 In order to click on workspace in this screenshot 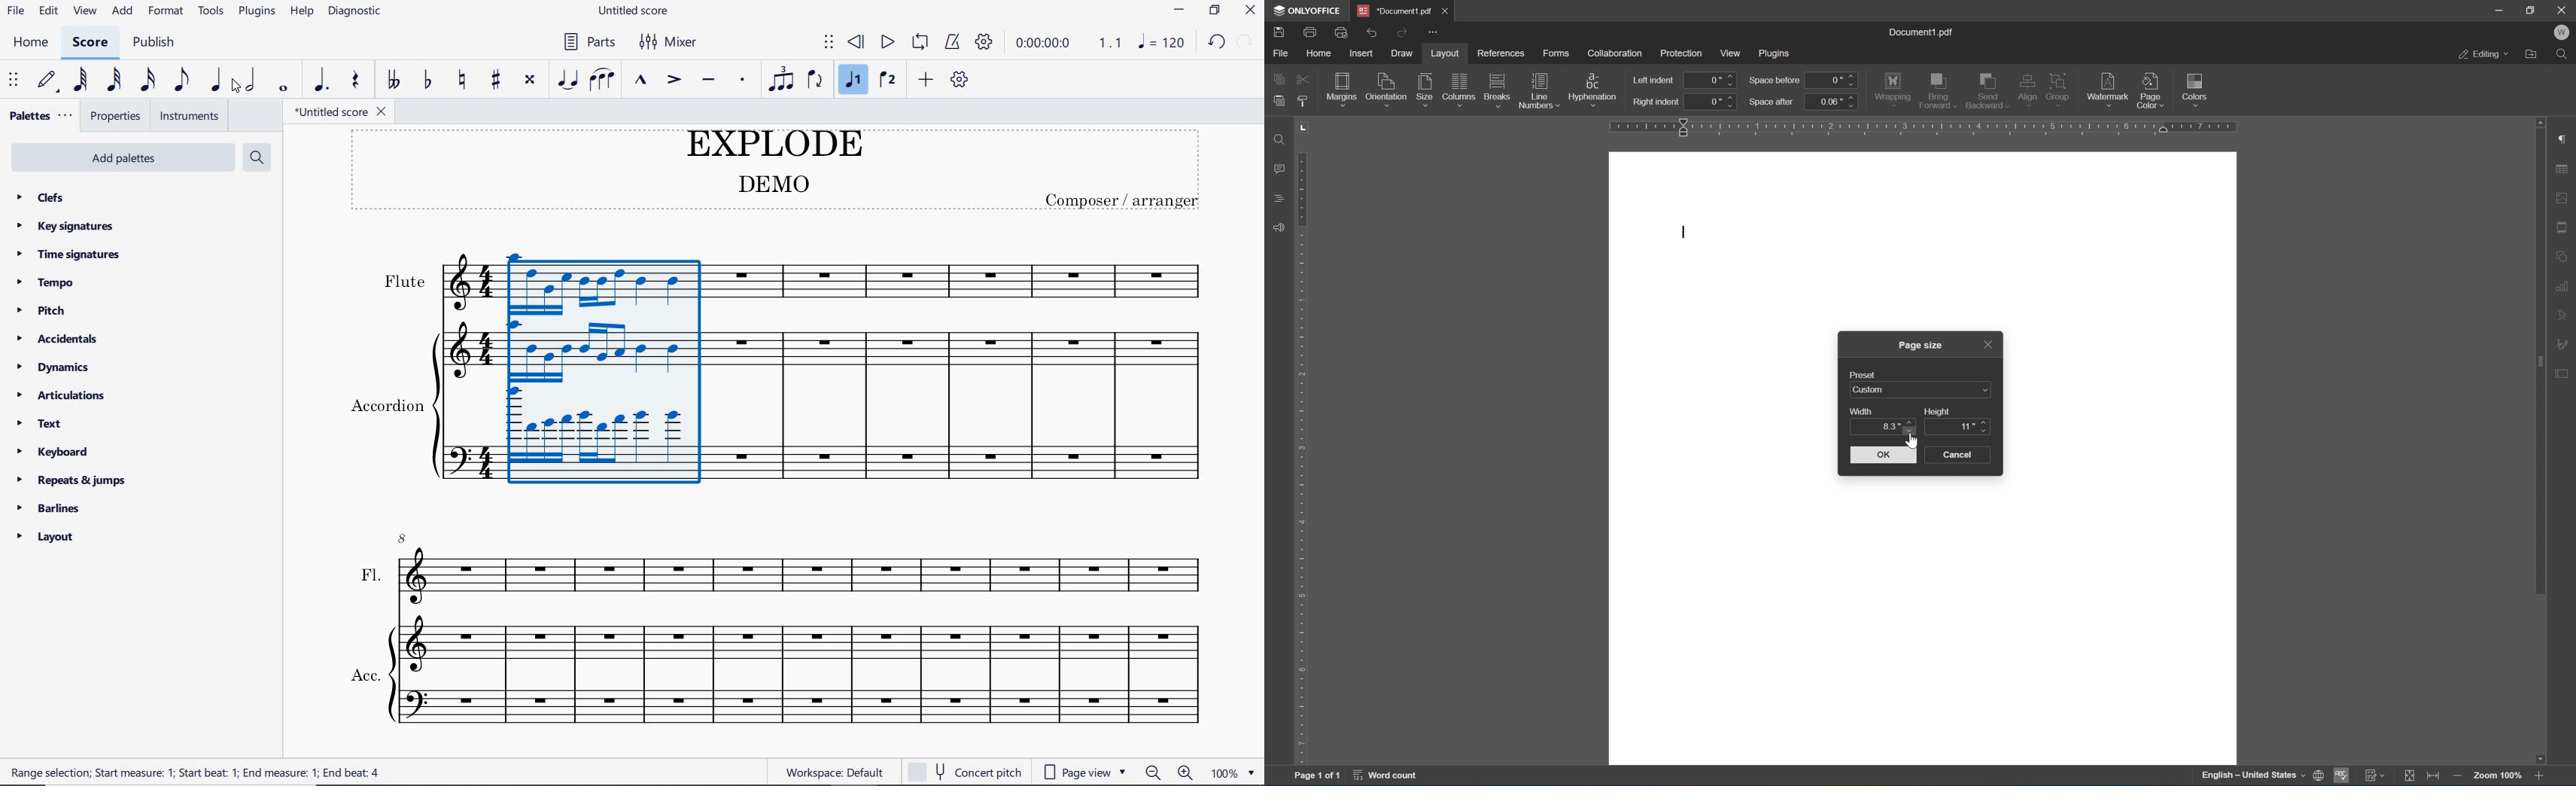, I will do `click(1723, 402)`.